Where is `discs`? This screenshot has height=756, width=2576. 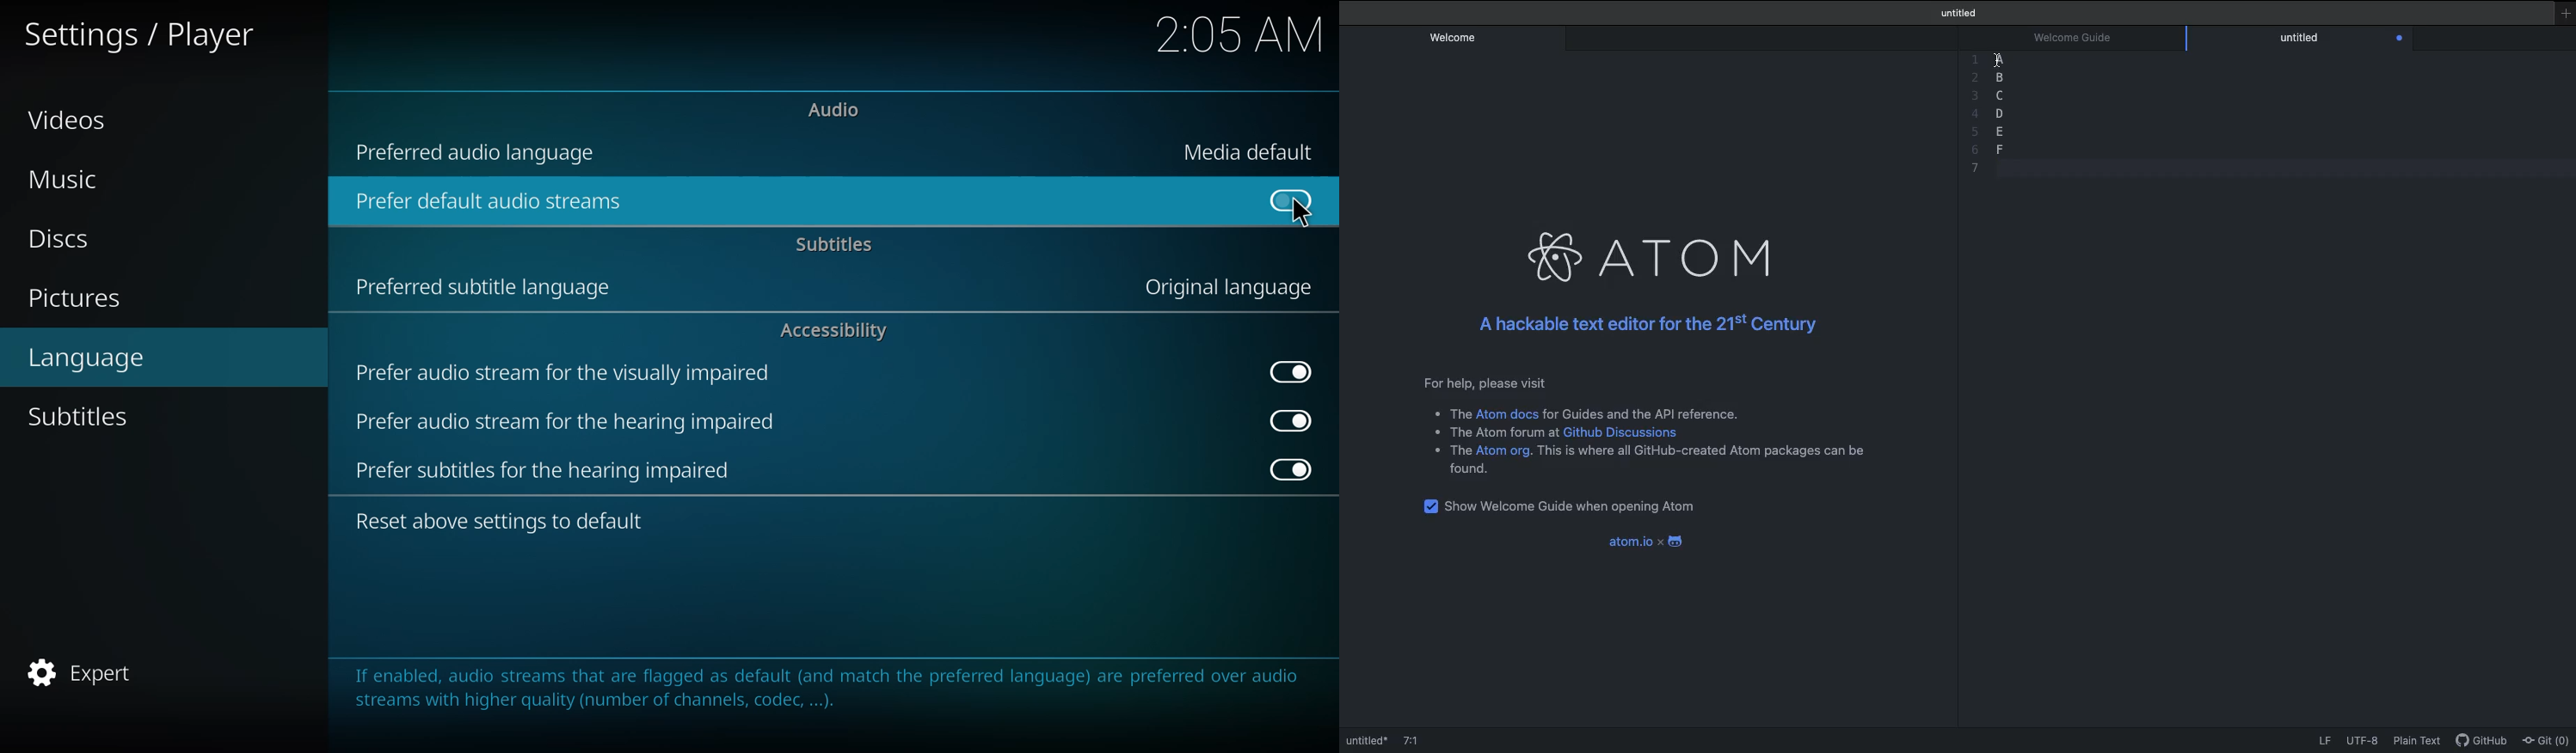 discs is located at coordinates (59, 239).